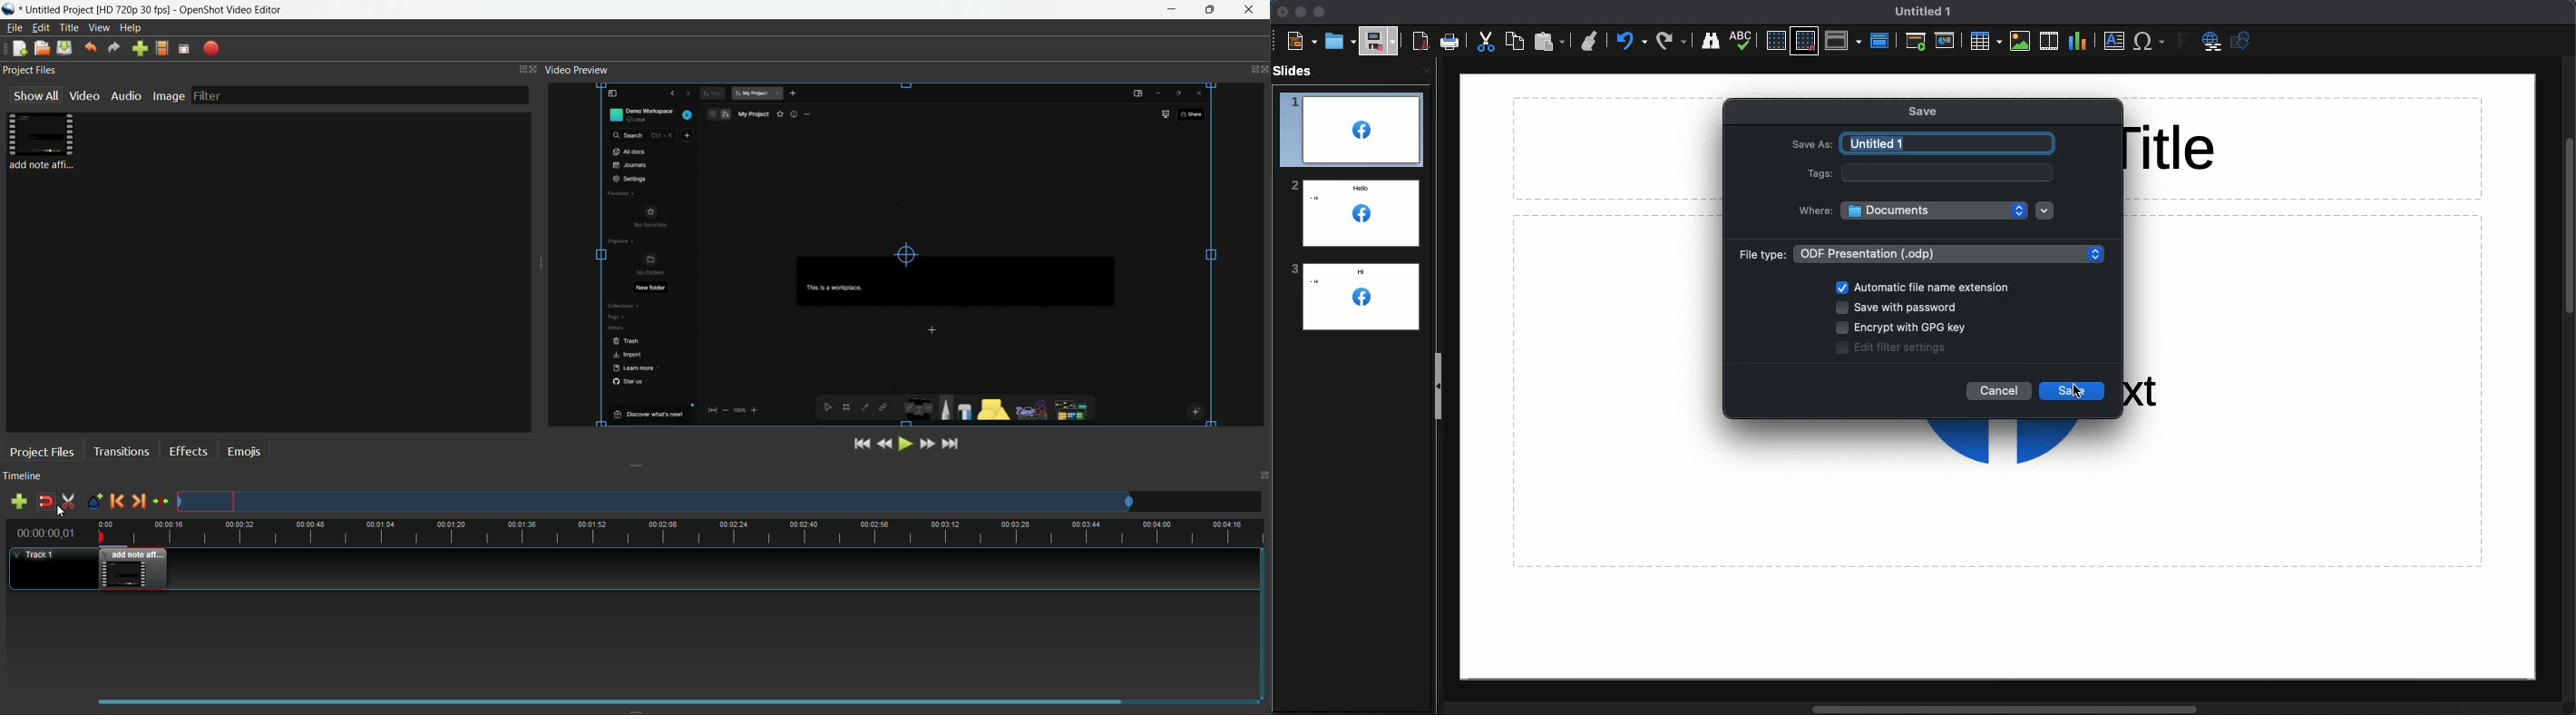 This screenshot has width=2576, height=728. I want to click on app icon, so click(9, 10).